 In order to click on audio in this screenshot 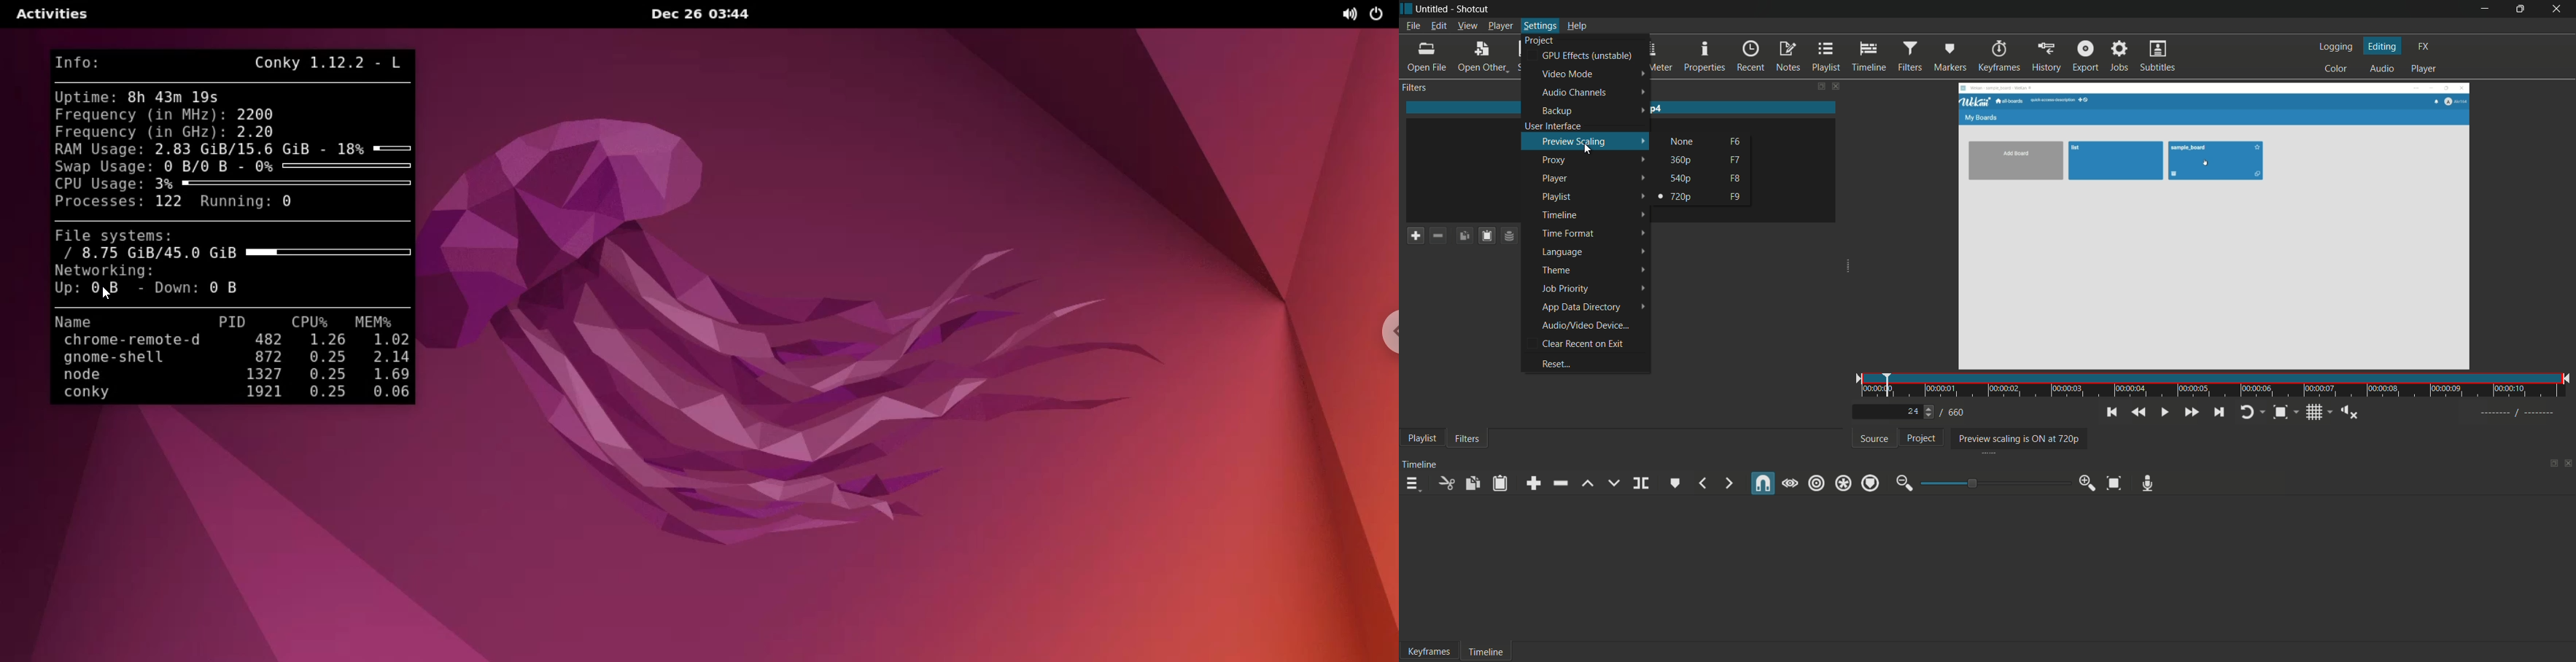, I will do `click(2382, 69)`.